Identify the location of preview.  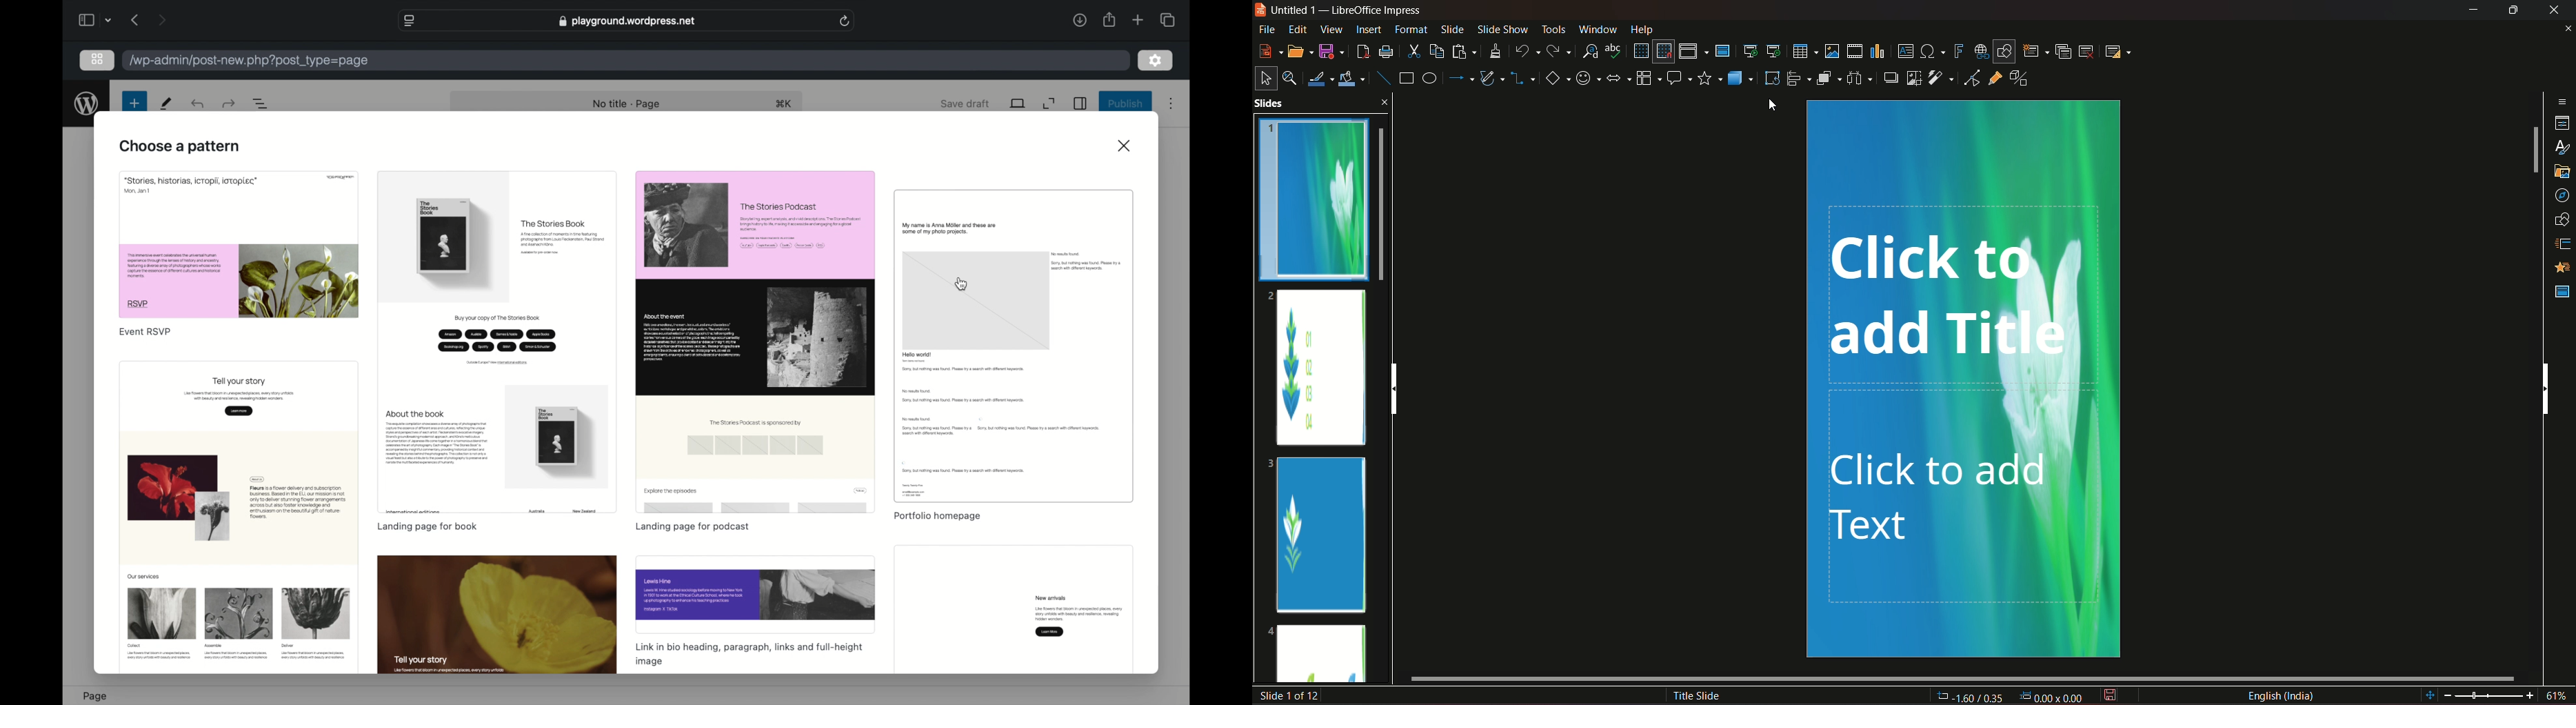
(756, 595).